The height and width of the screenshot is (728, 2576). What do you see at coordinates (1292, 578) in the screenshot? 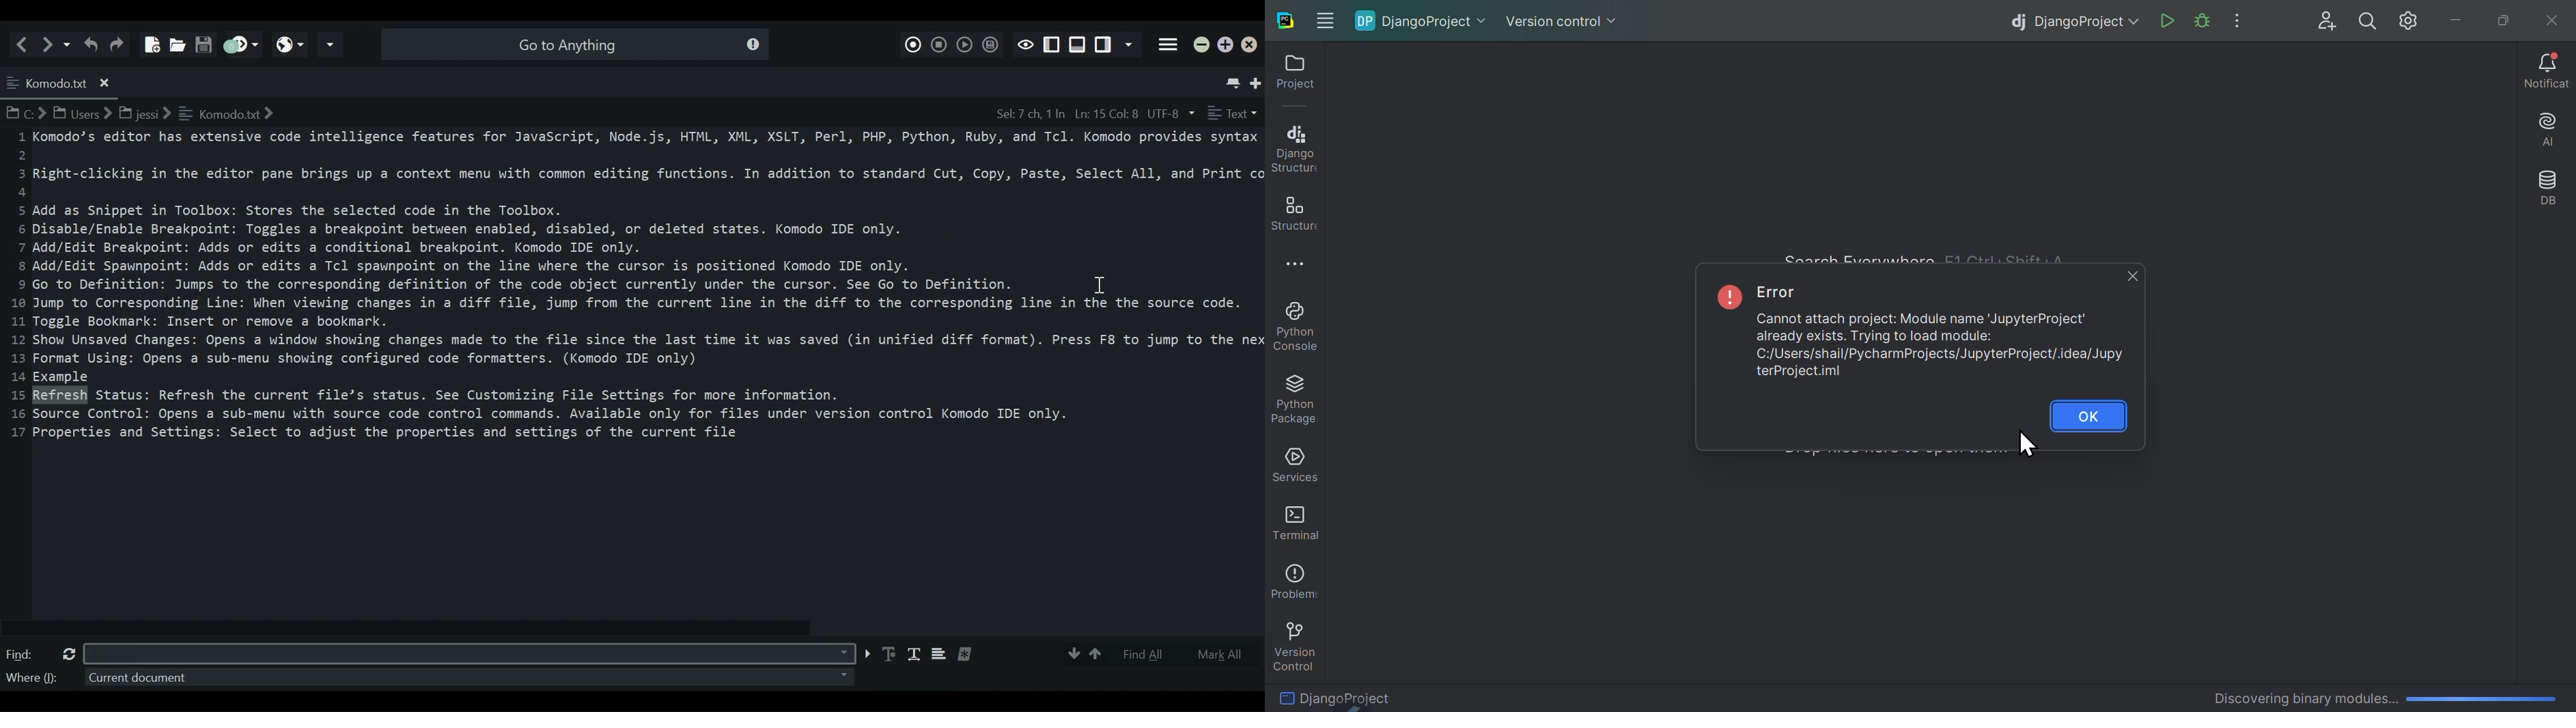
I see `Problems` at bounding box center [1292, 578].